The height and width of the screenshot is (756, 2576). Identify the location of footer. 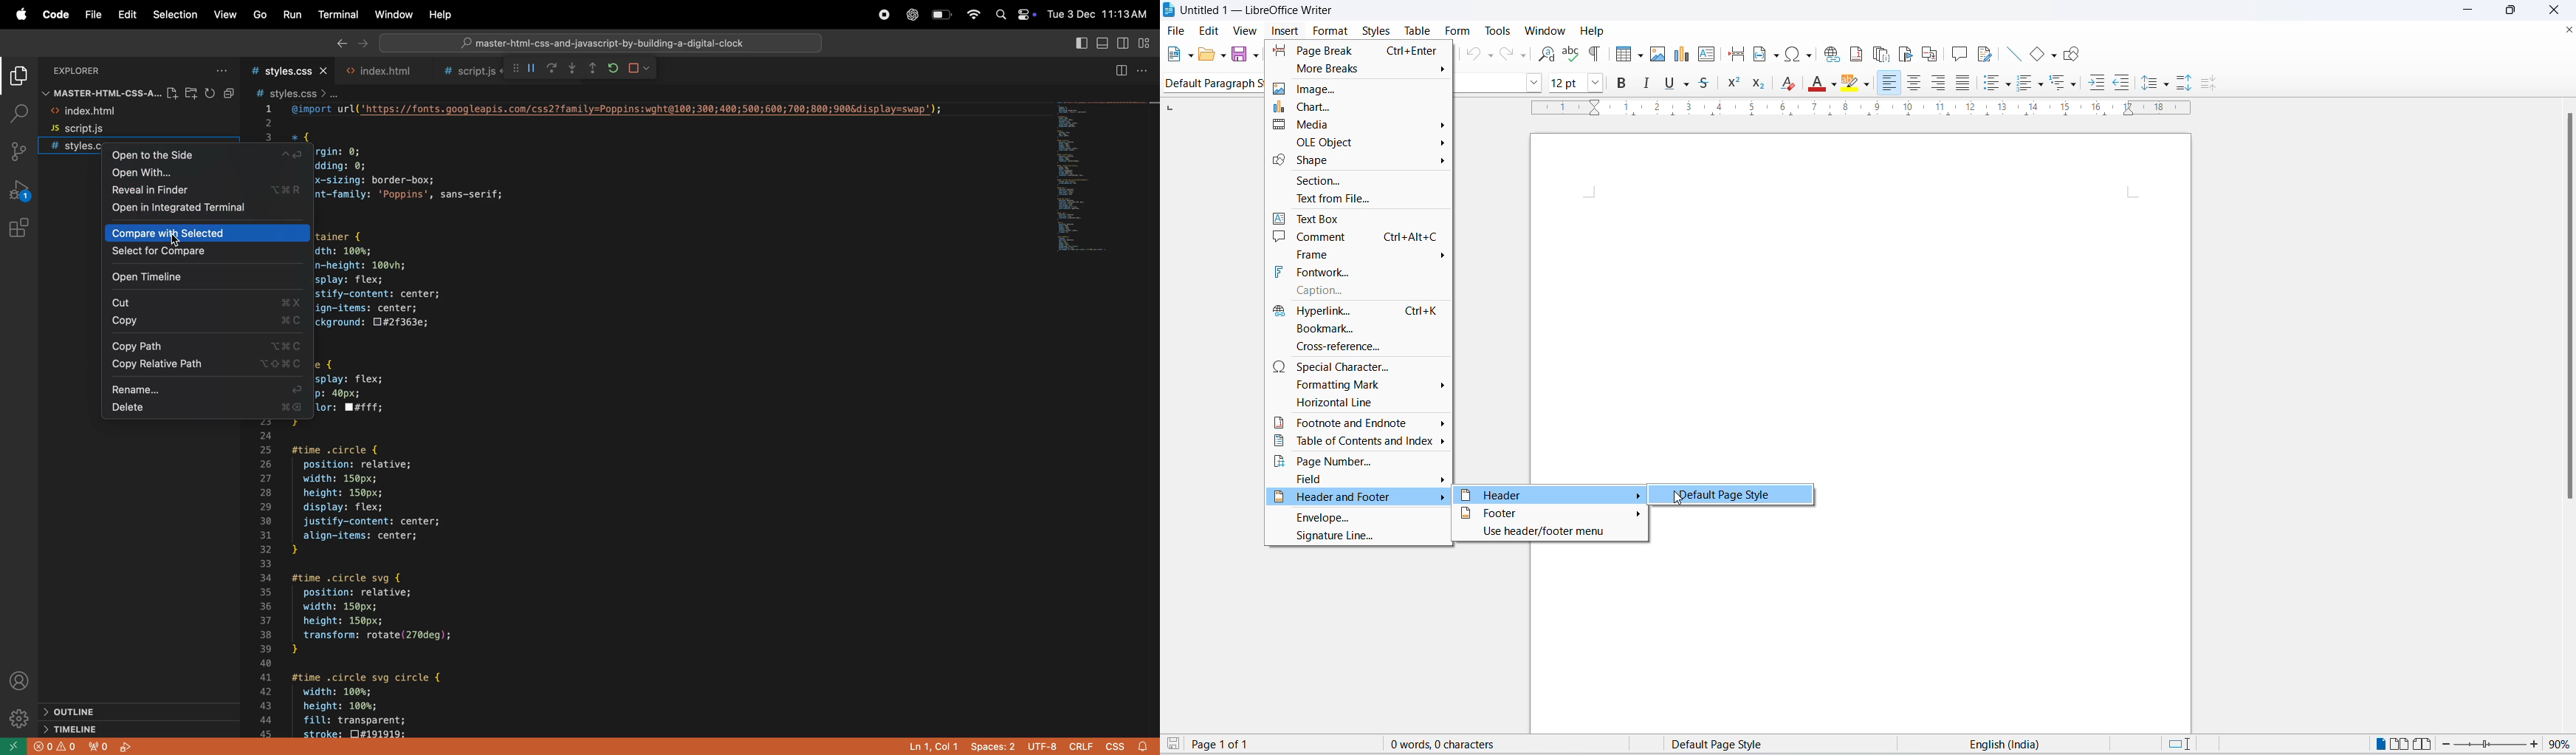
(1550, 513).